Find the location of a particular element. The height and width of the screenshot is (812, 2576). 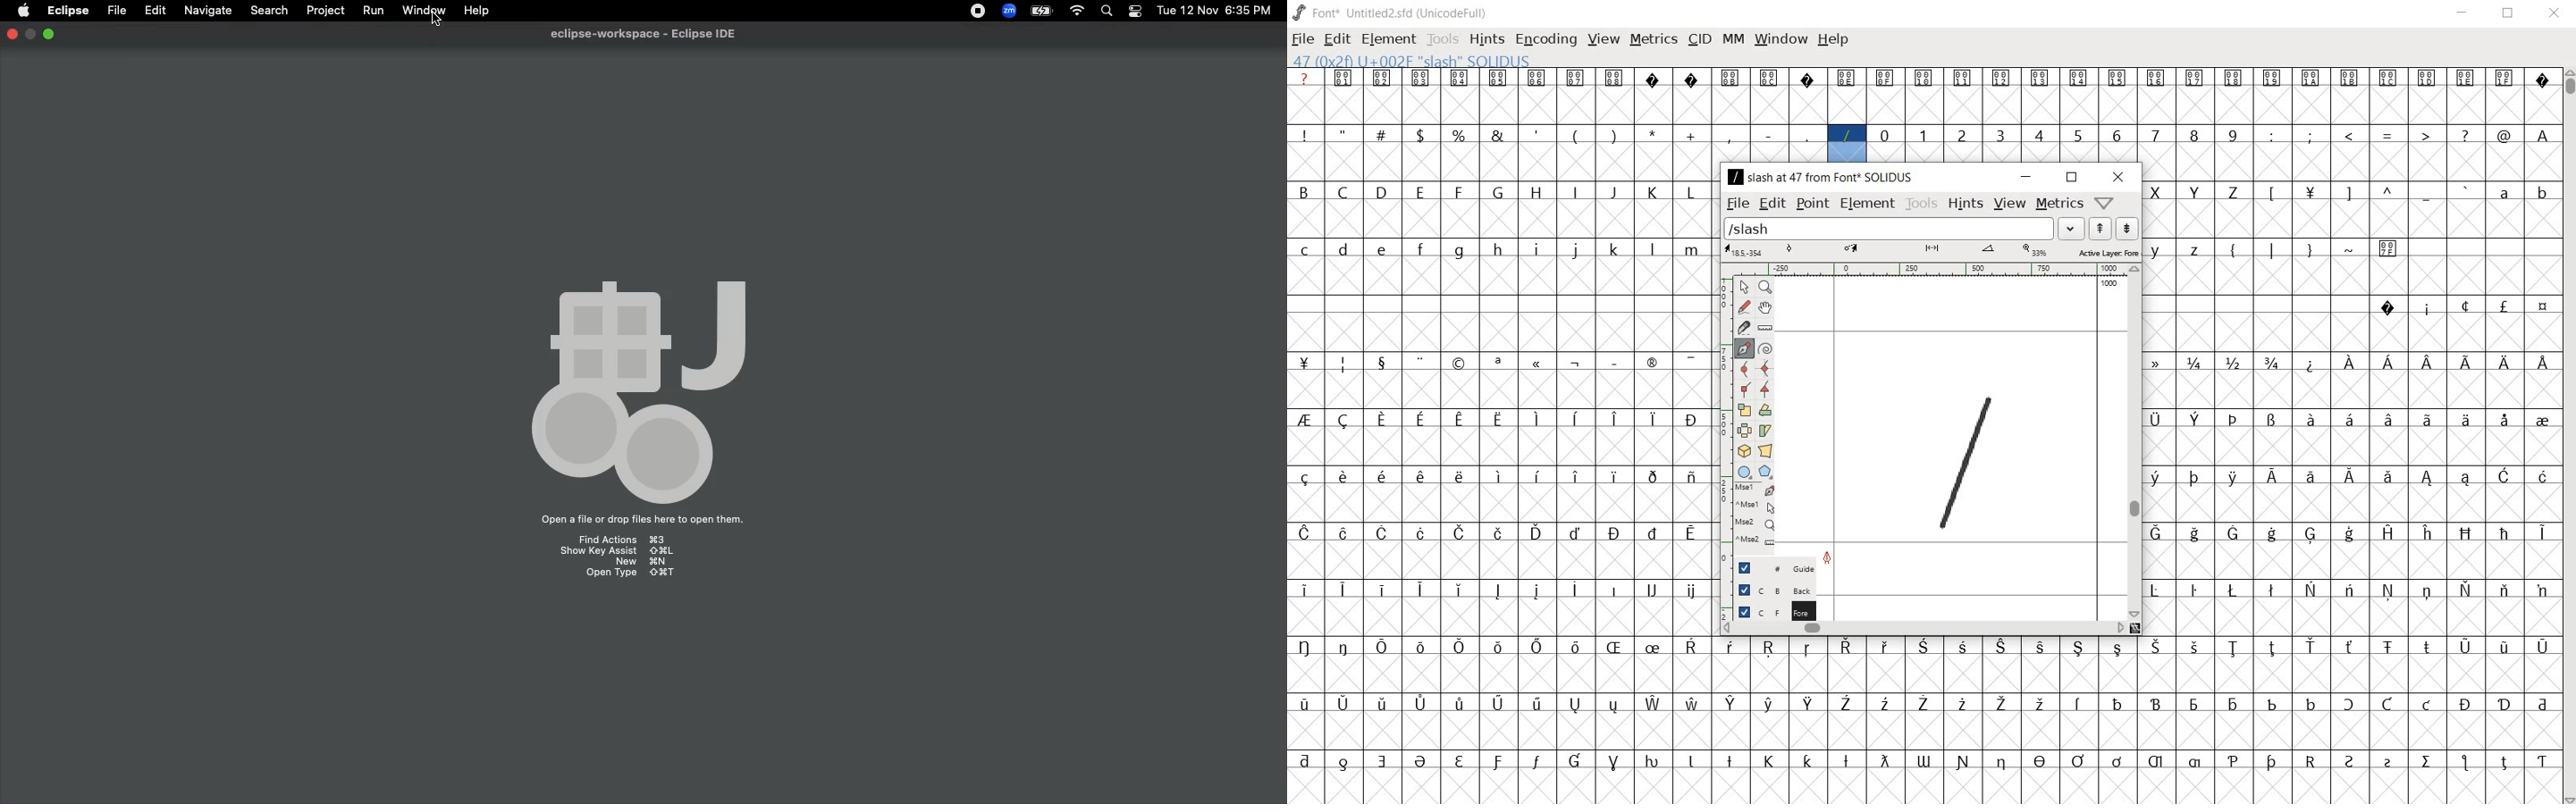

Eclipse IDE is located at coordinates (640, 35).